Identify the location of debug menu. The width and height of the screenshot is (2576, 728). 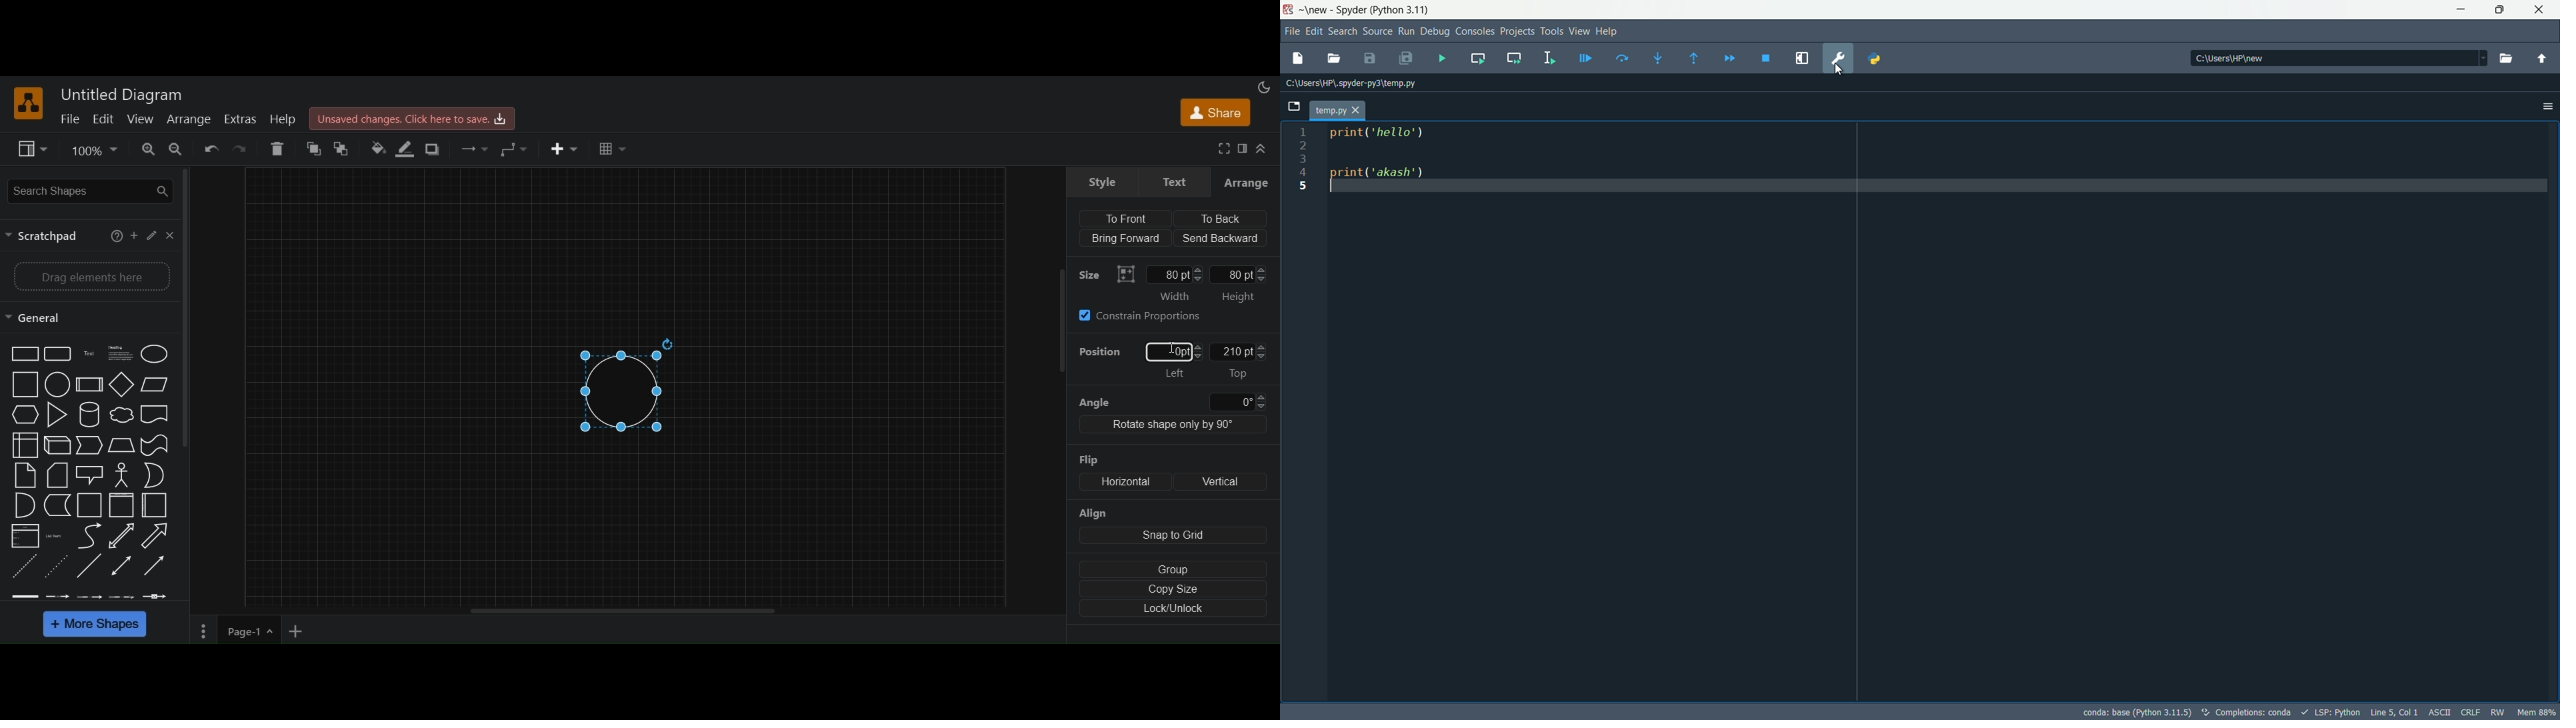
(1435, 30).